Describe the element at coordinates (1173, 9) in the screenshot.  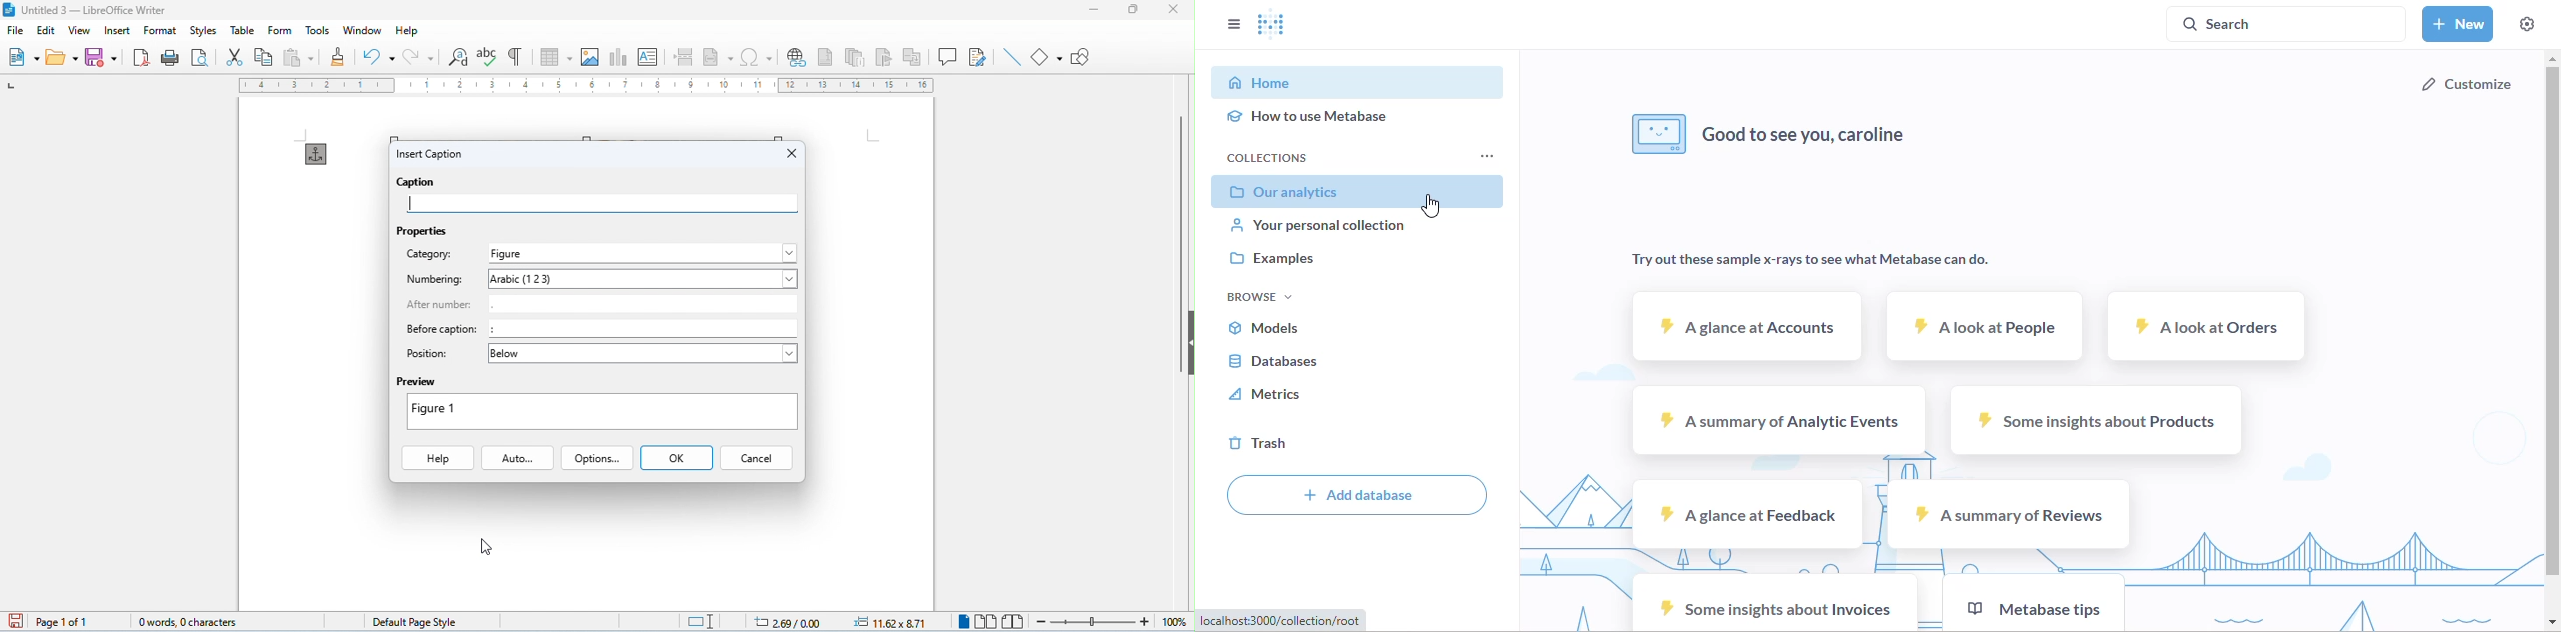
I see `close` at that location.